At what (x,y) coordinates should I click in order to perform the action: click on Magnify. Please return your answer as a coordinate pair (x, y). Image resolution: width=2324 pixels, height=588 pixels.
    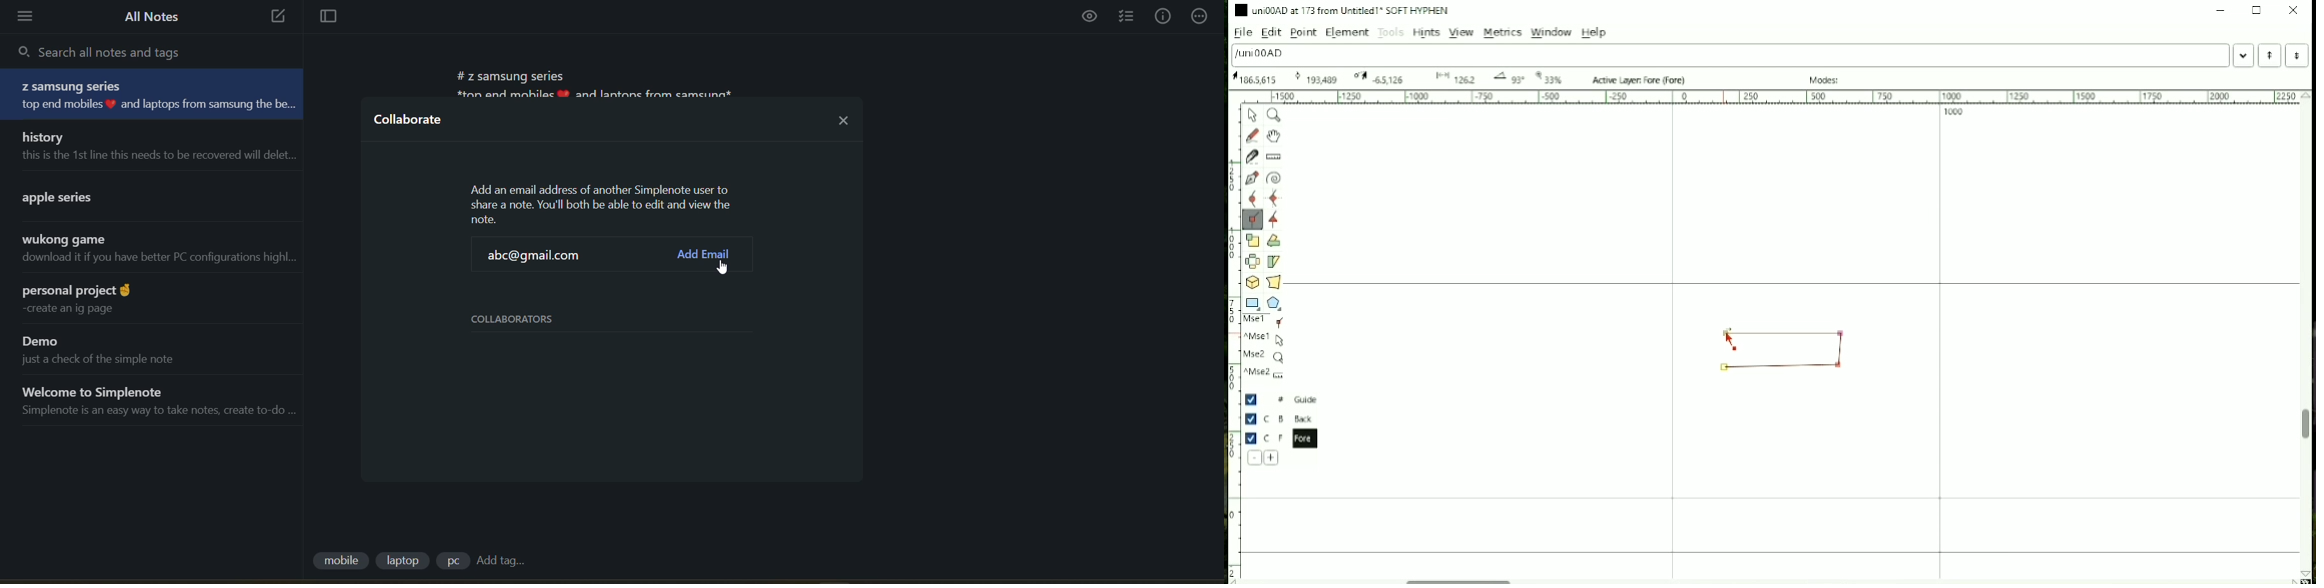
    Looking at the image, I should click on (1275, 115).